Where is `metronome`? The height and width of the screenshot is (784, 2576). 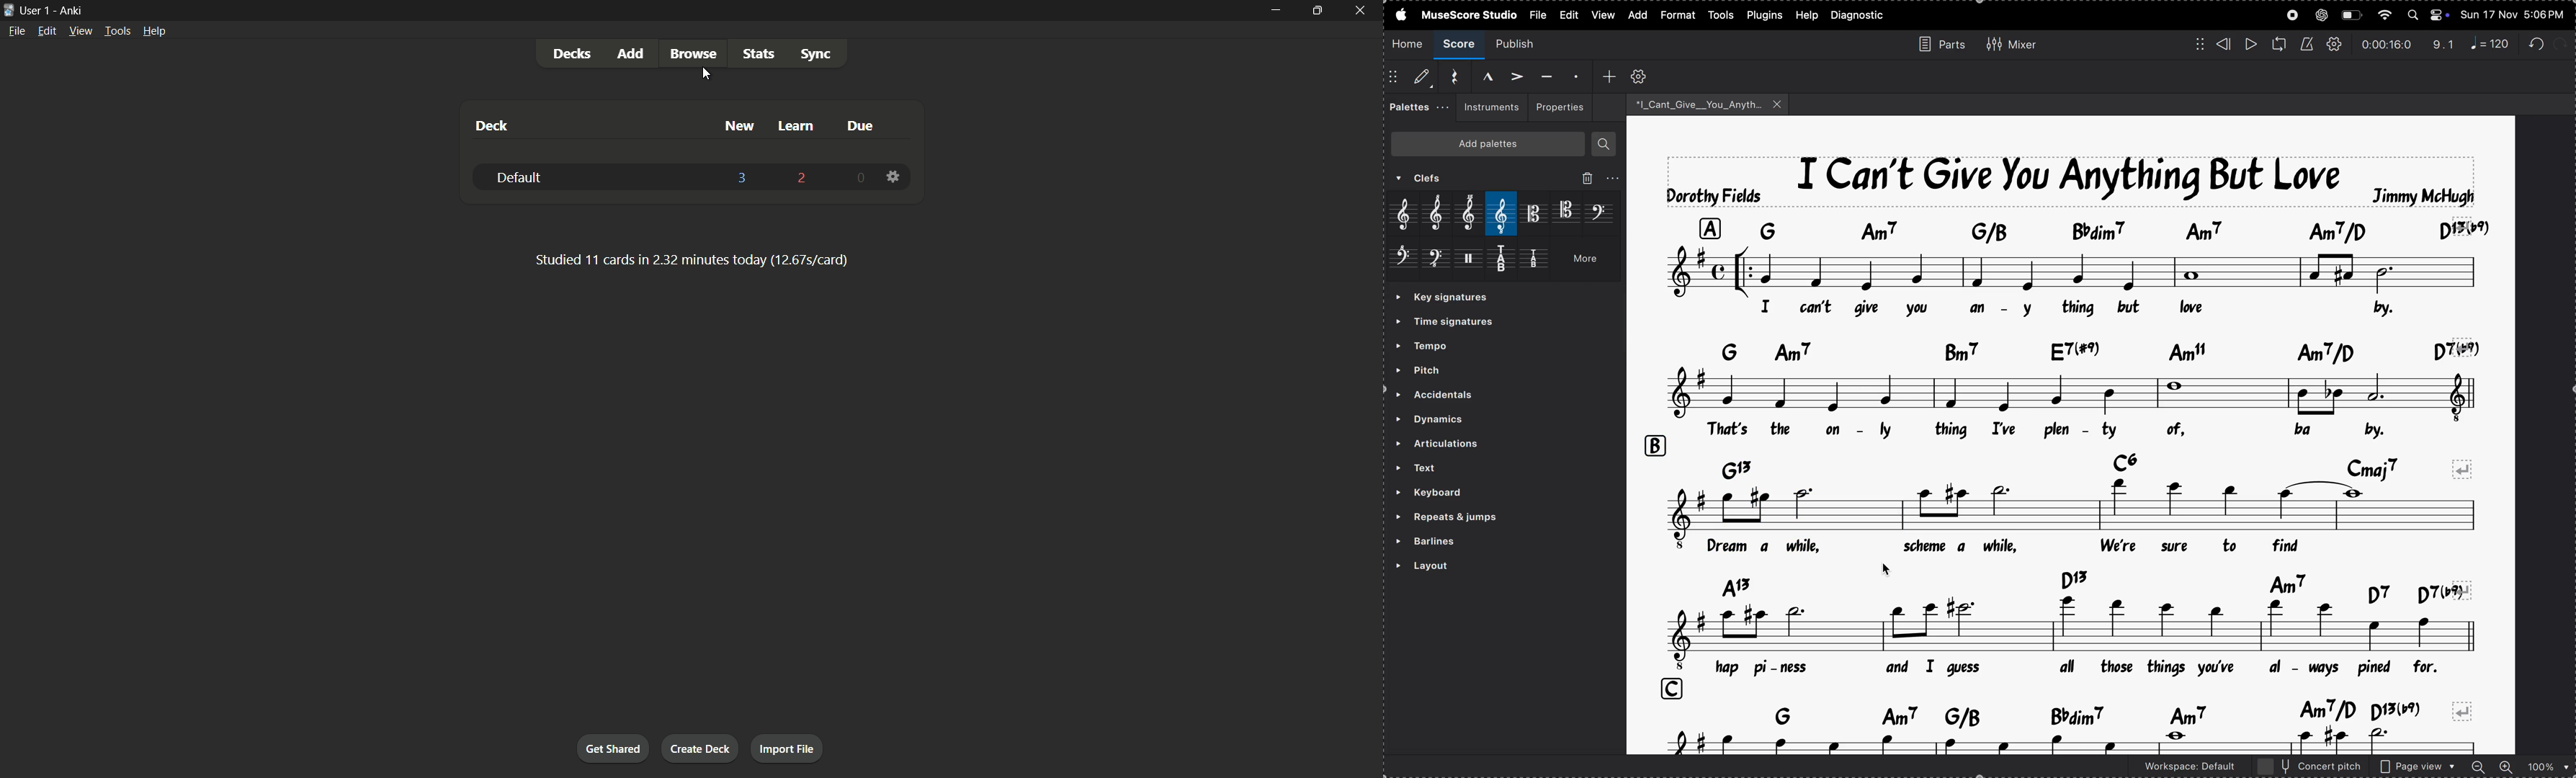 metronome is located at coordinates (2306, 44).